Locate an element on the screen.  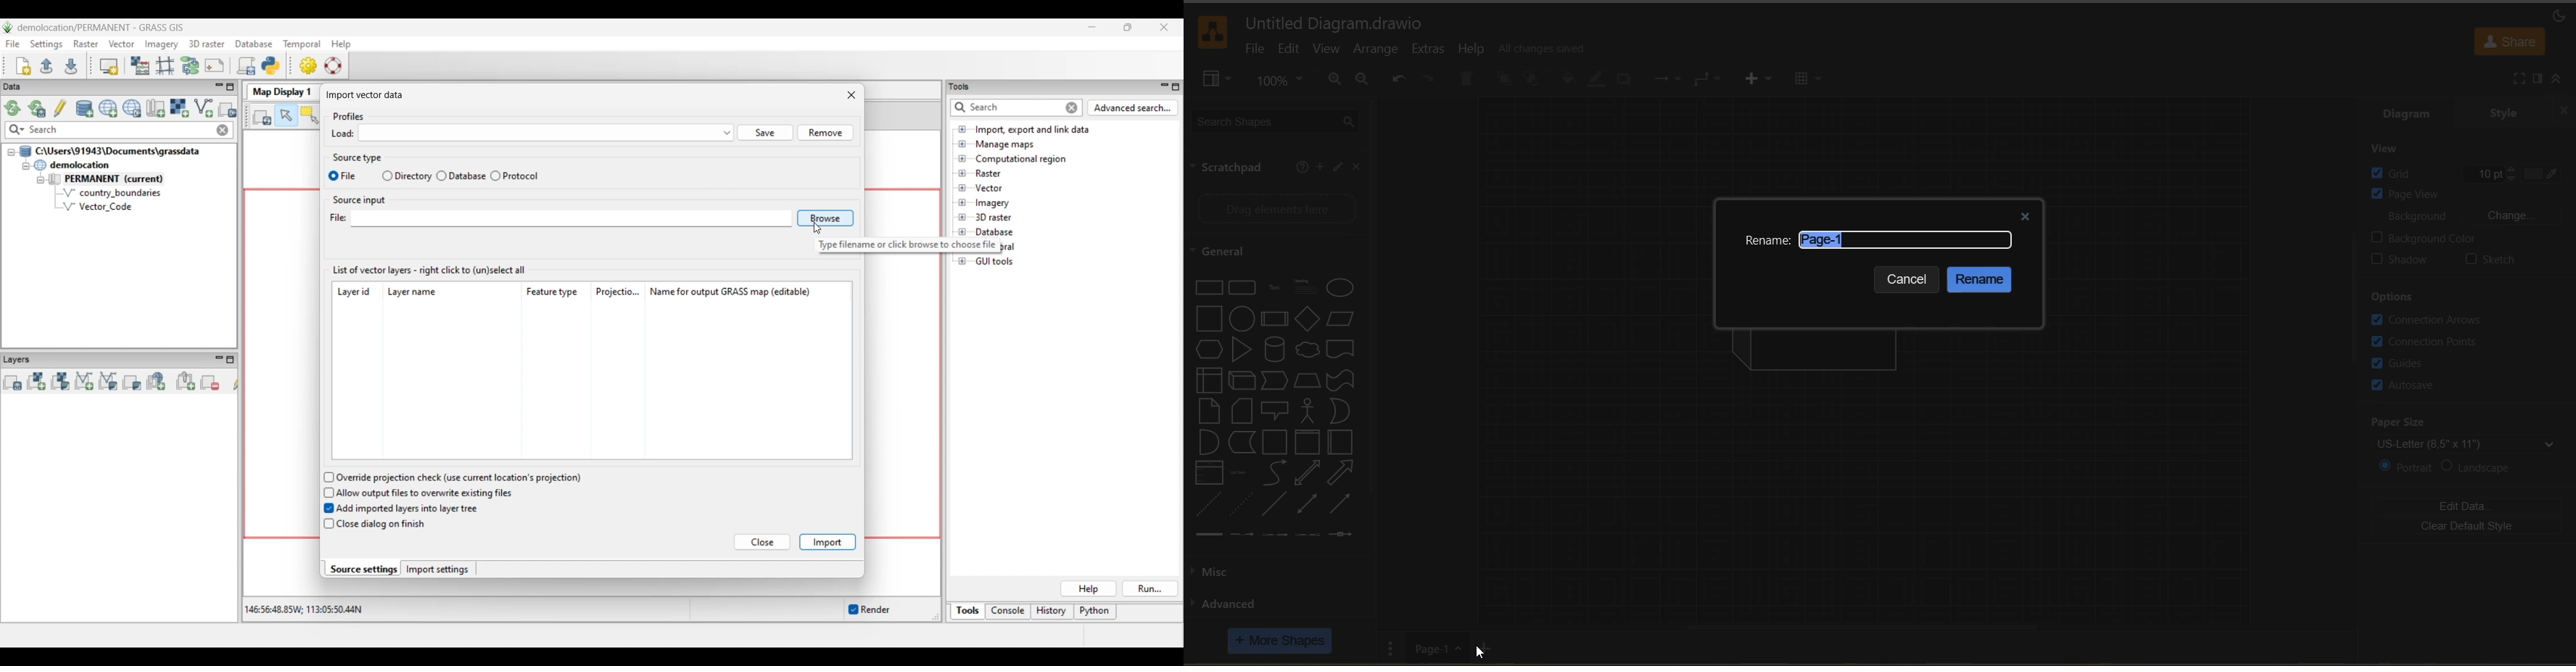
undo is located at coordinates (1399, 78).